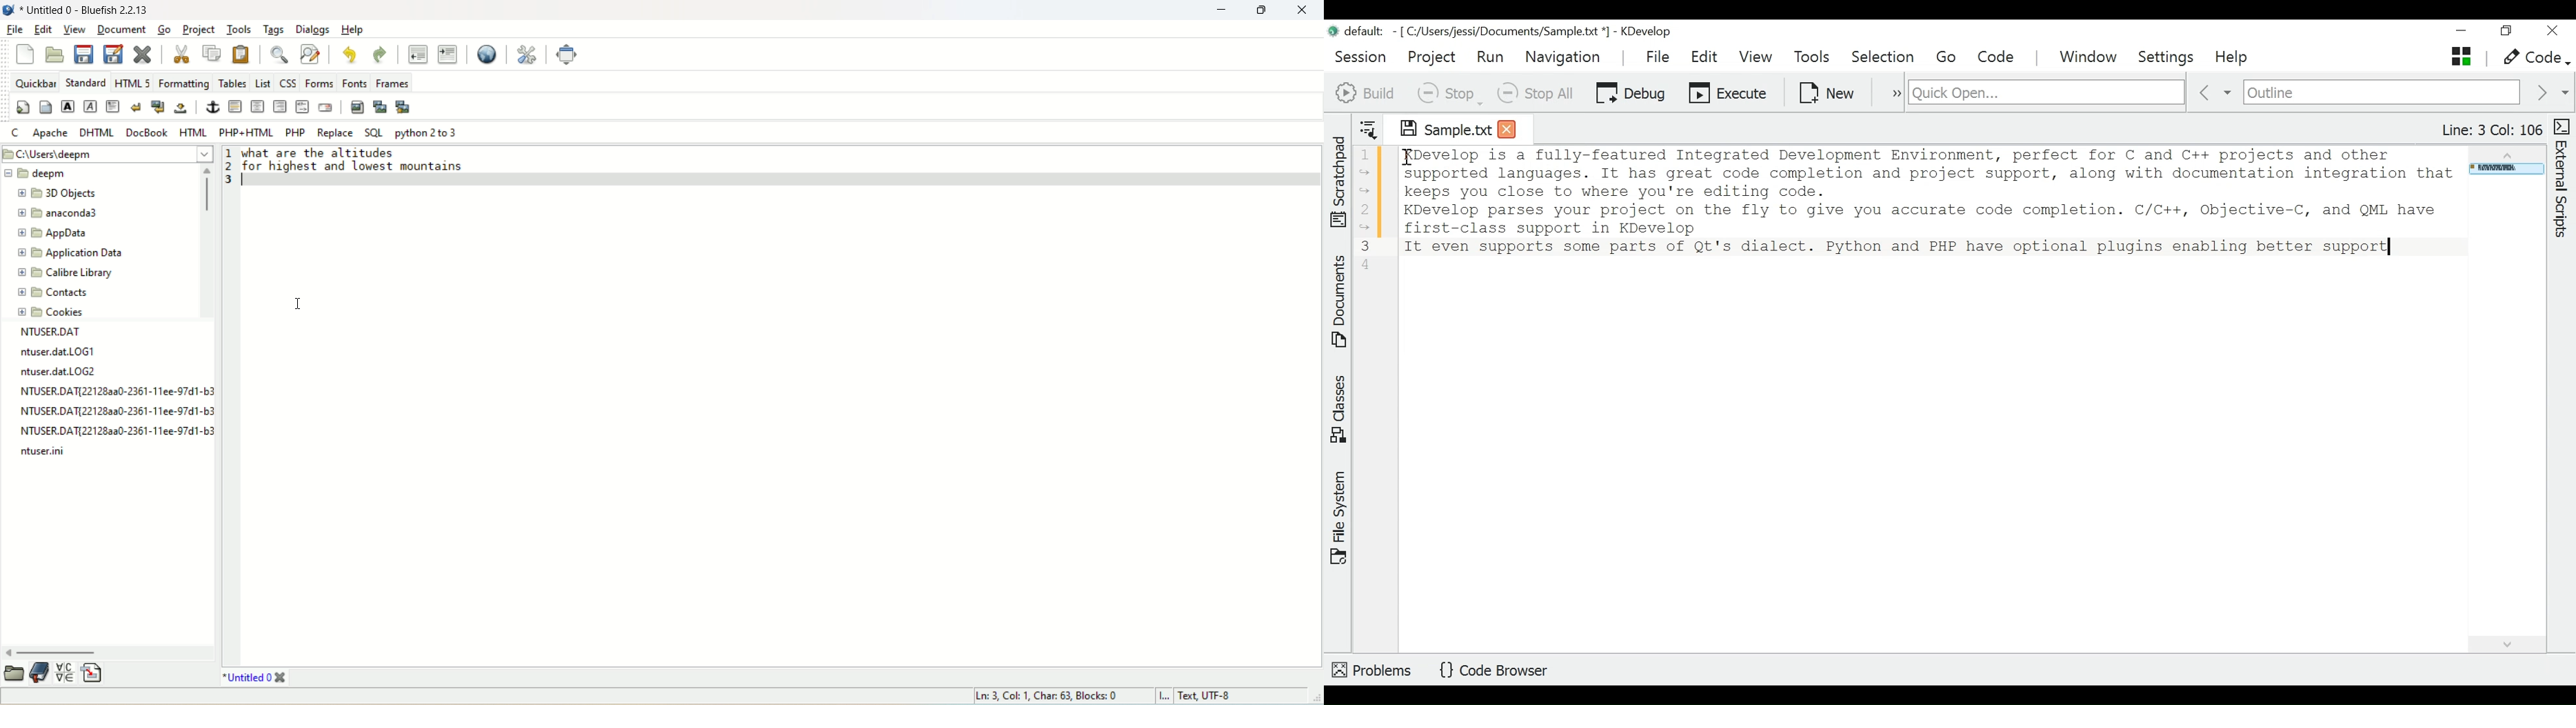  Describe the element at coordinates (374, 163) in the screenshot. I see `what are the altitudes....,for highest and lowest mountains...` at that location.